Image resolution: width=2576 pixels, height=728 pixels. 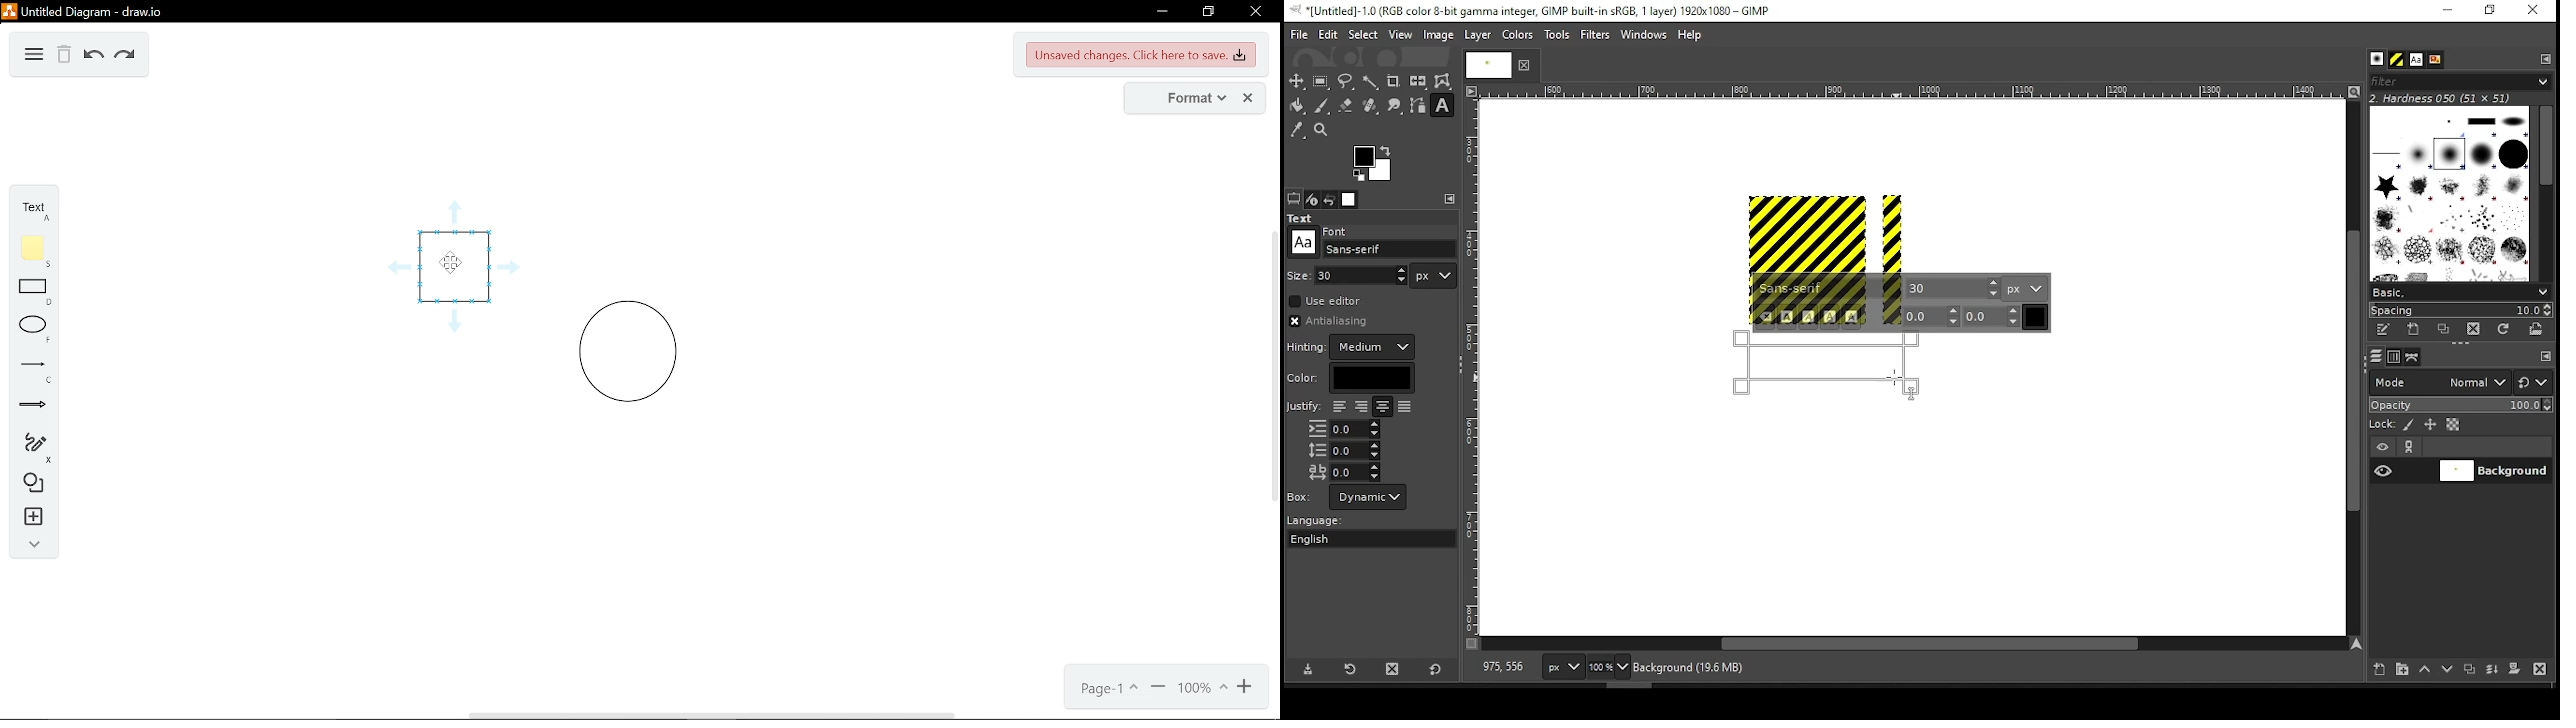 What do you see at coordinates (2476, 330) in the screenshot?
I see `delete brush` at bounding box center [2476, 330].